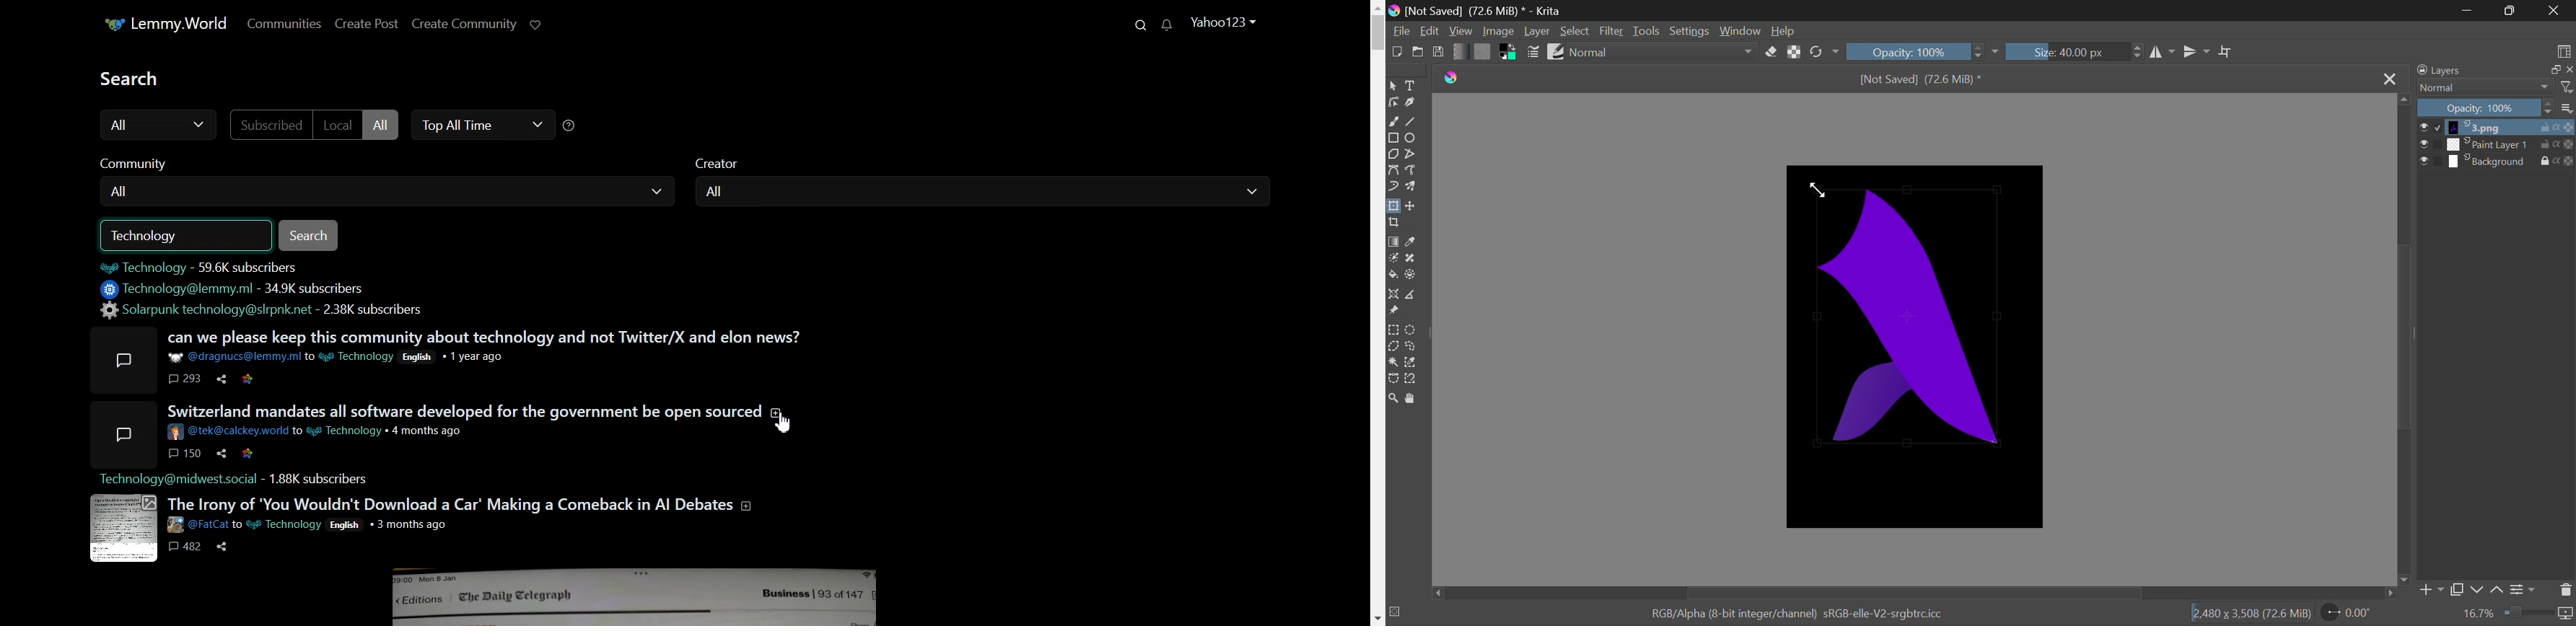  What do you see at coordinates (466, 23) in the screenshot?
I see `Create Community ` at bounding box center [466, 23].